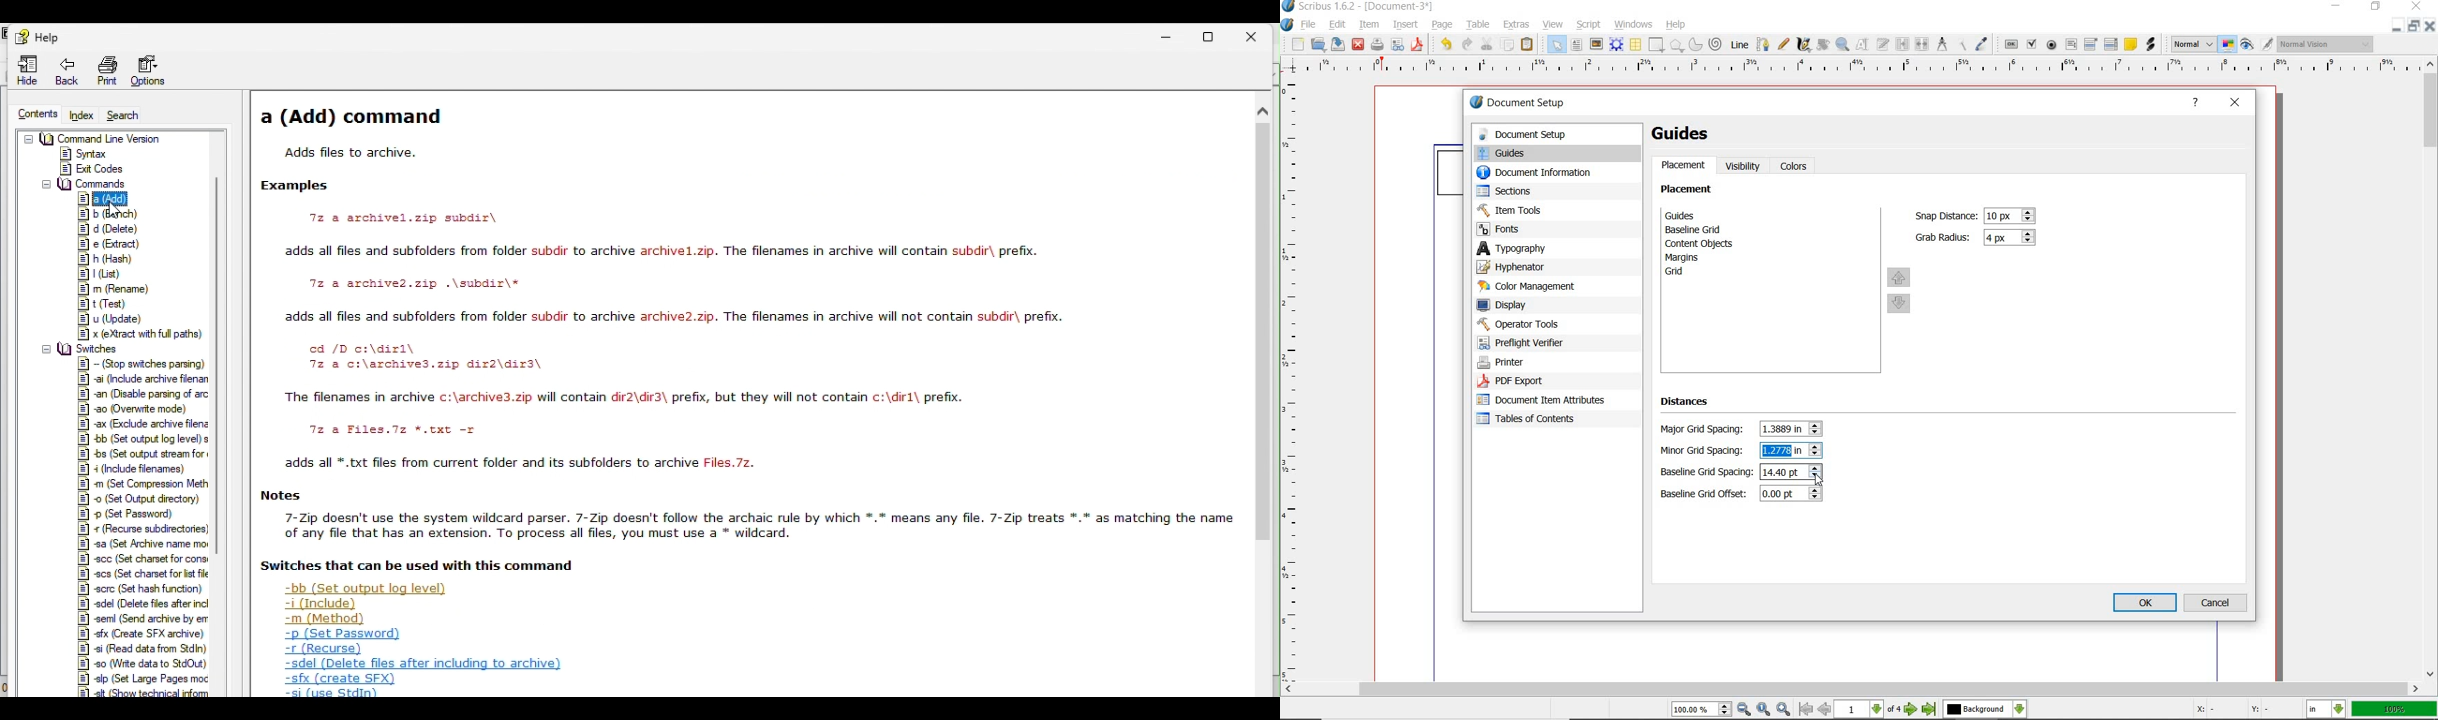 This screenshot has height=728, width=2464. What do you see at coordinates (1870, 710) in the screenshot?
I see `select current page` at bounding box center [1870, 710].